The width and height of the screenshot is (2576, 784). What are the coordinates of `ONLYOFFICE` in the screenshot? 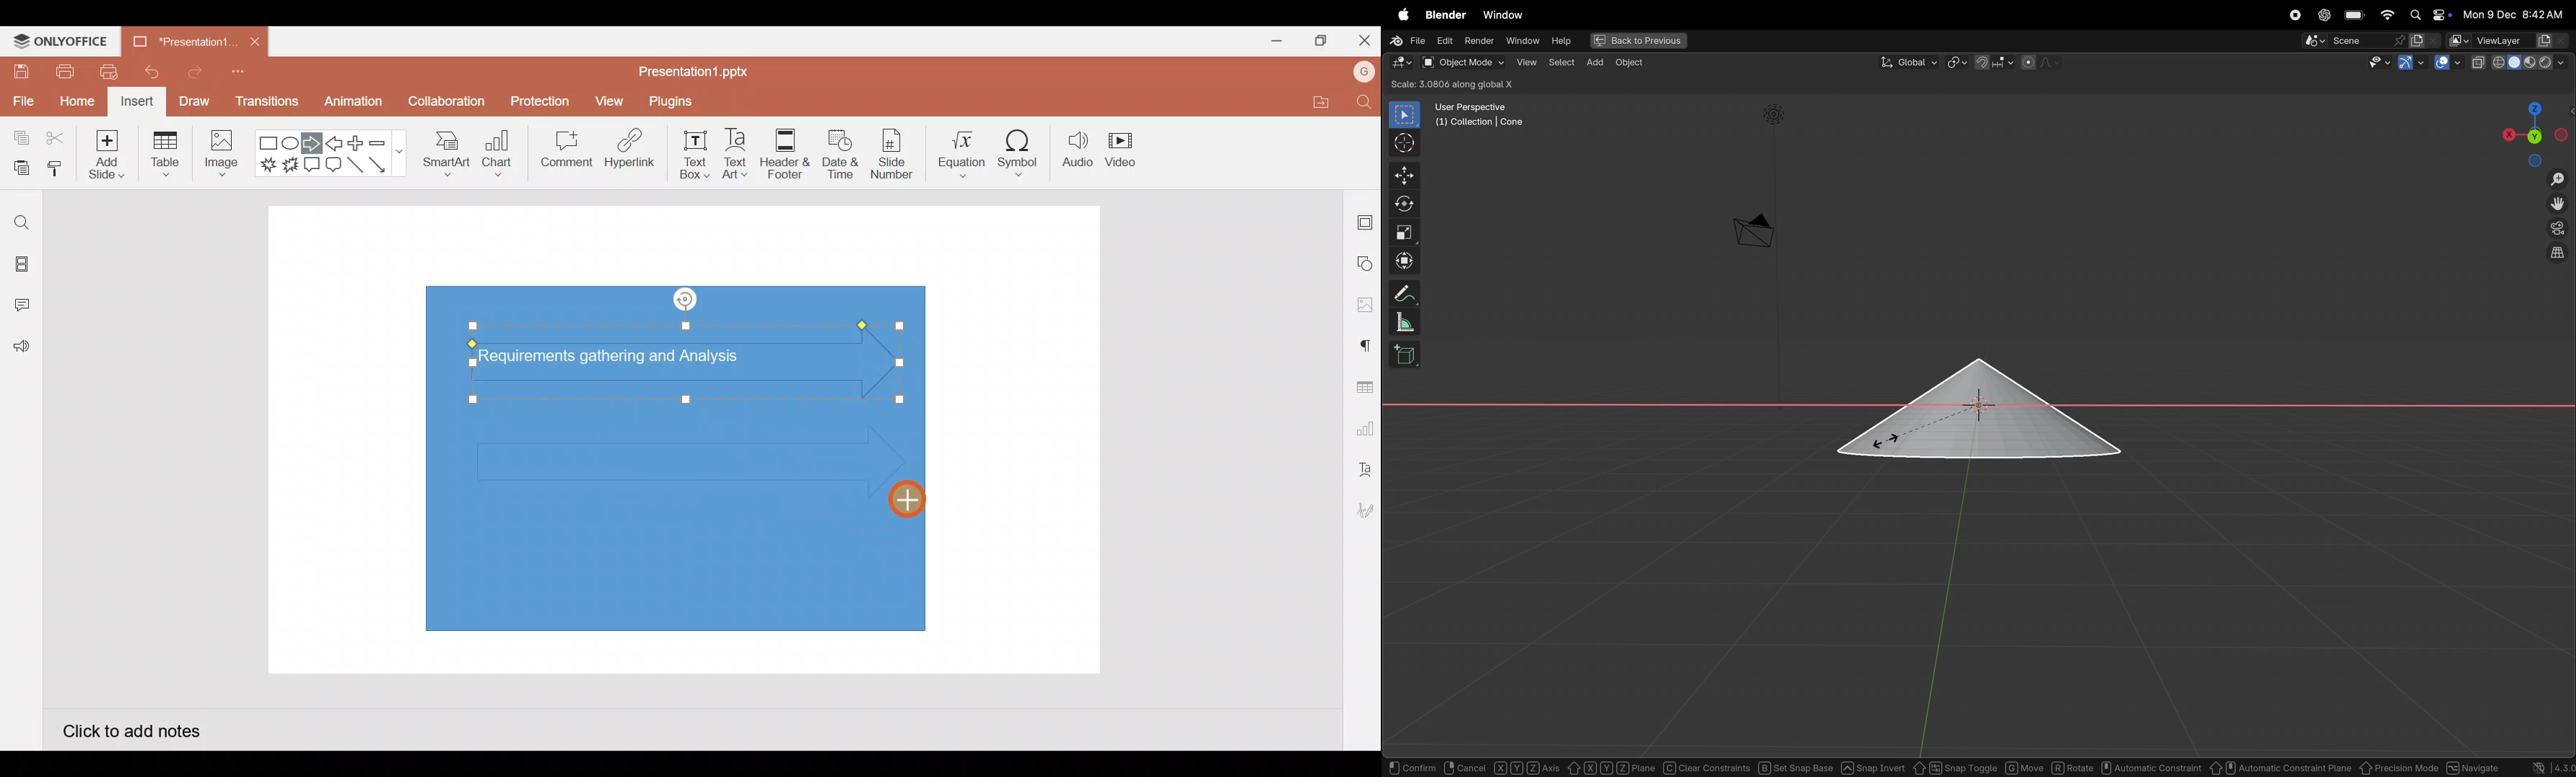 It's located at (61, 41).